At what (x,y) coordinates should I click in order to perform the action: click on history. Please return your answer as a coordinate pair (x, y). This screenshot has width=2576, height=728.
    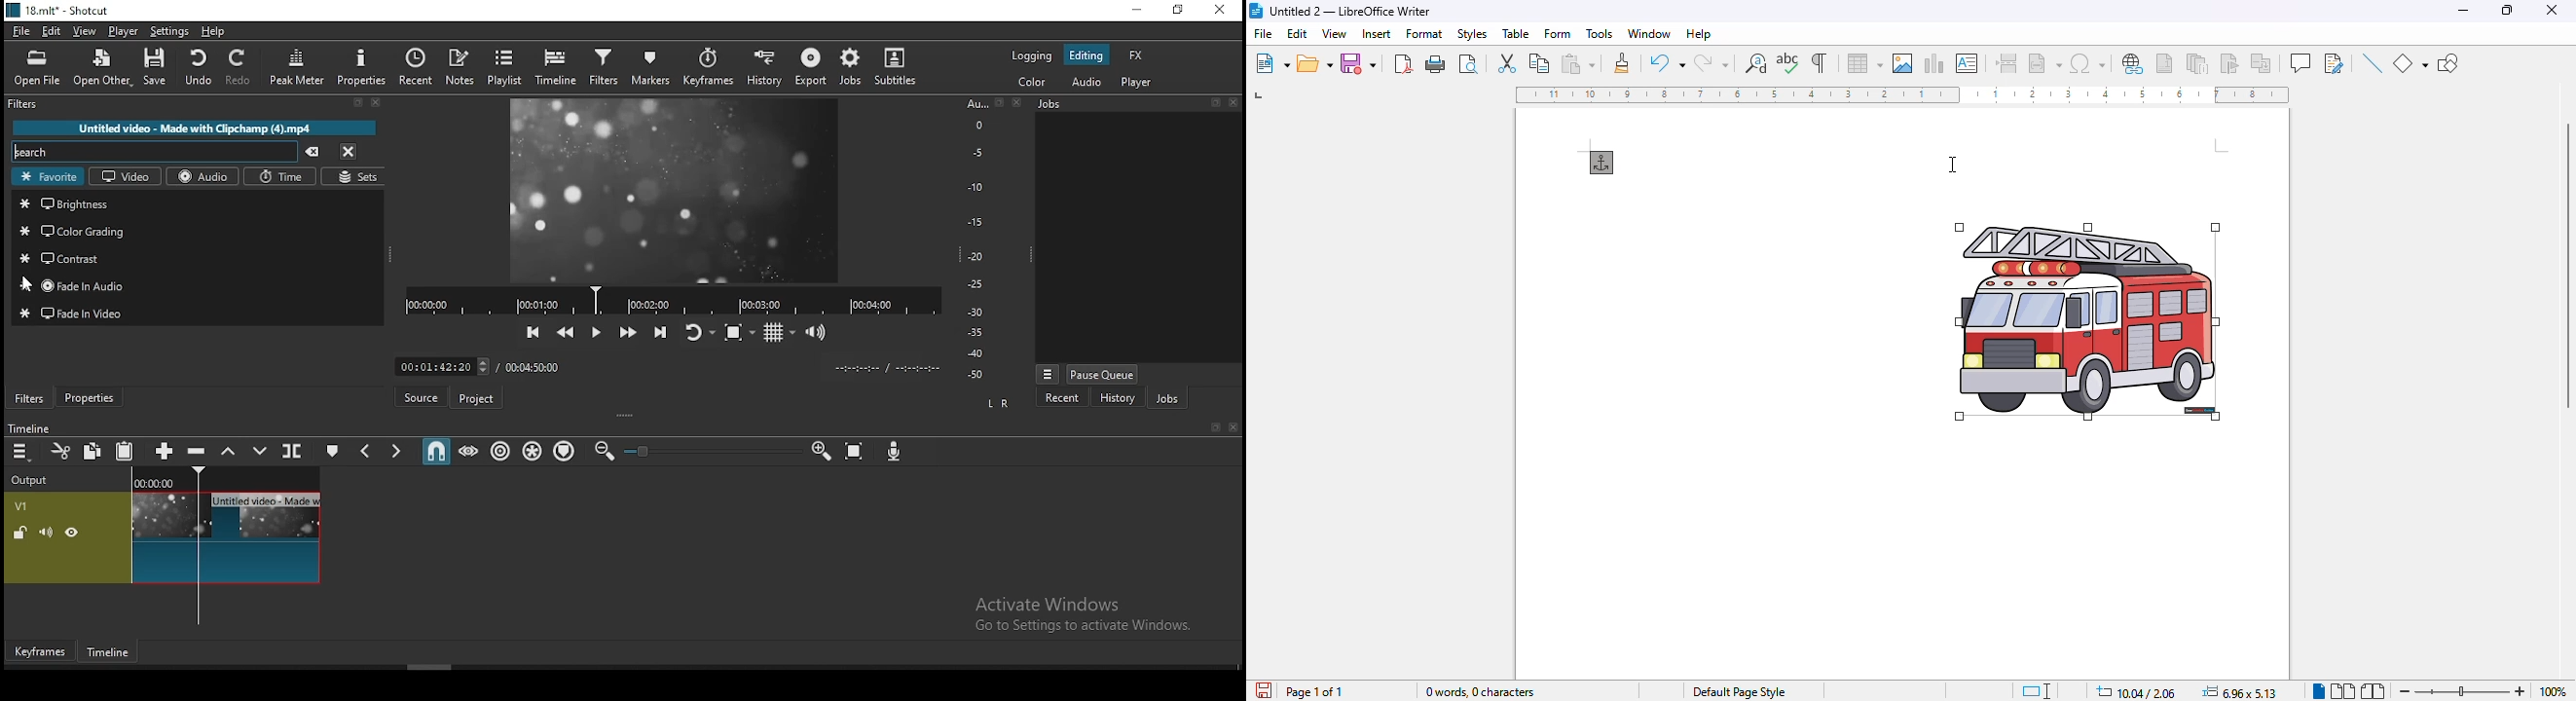
    Looking at the image, I should click on (1117, 397).